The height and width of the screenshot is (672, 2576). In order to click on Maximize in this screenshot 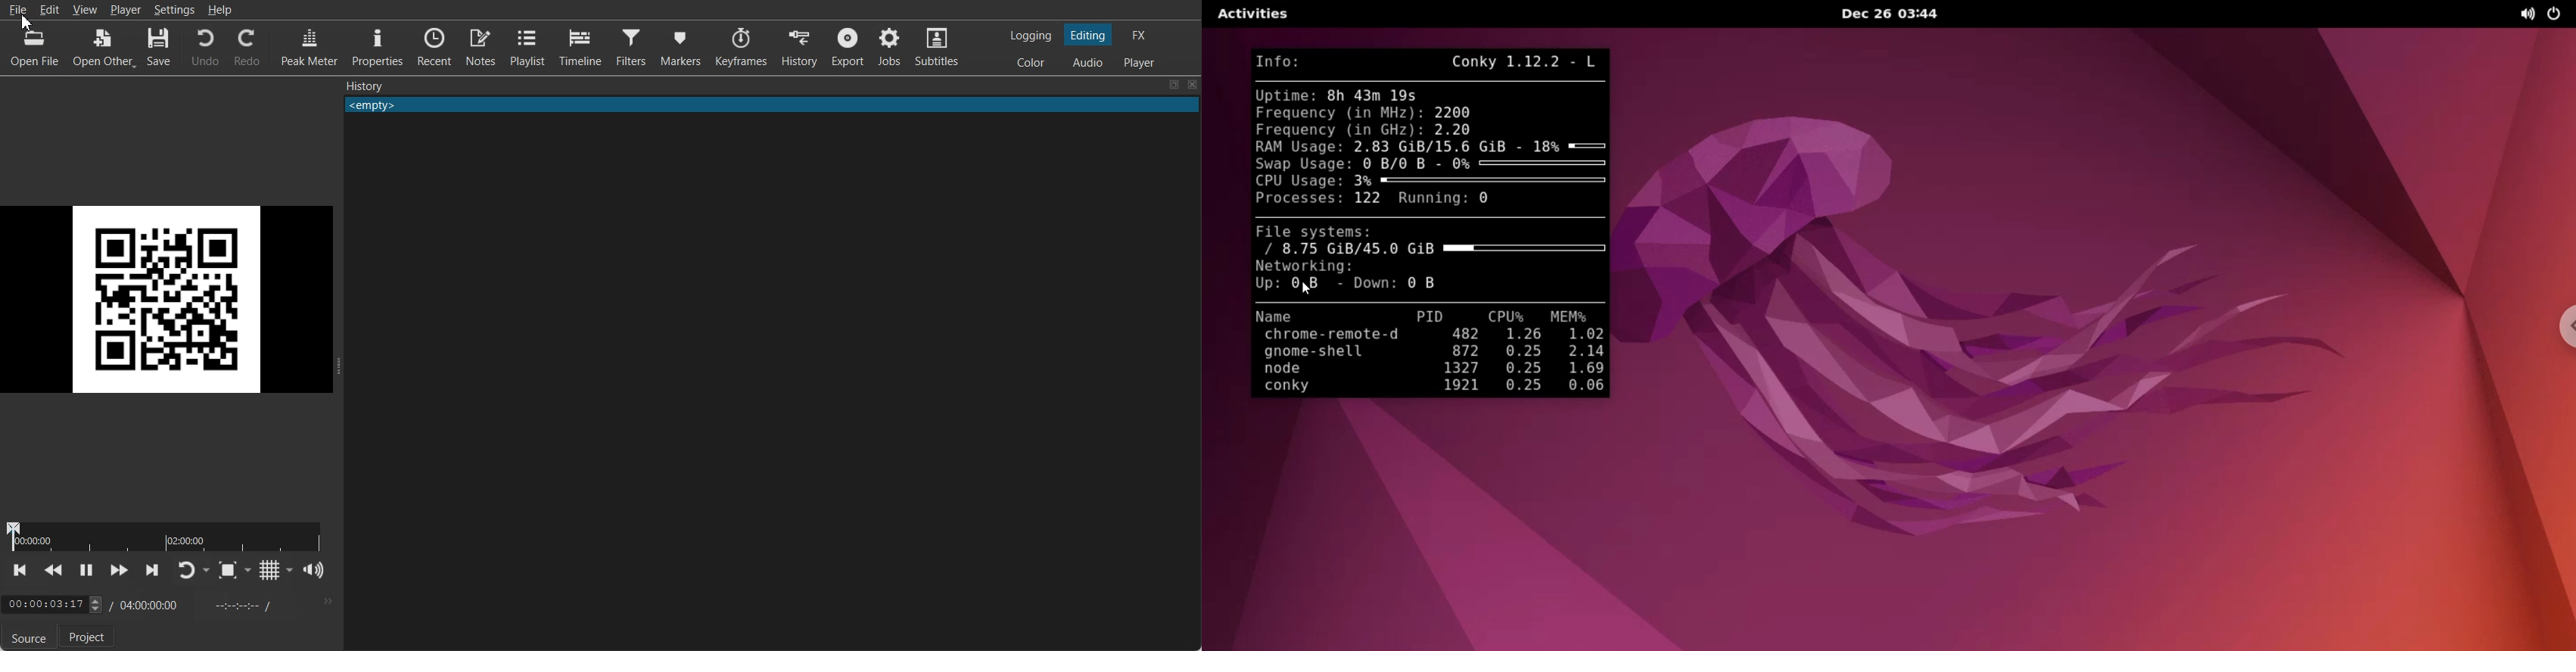, I will do `click(1174, 85)`.